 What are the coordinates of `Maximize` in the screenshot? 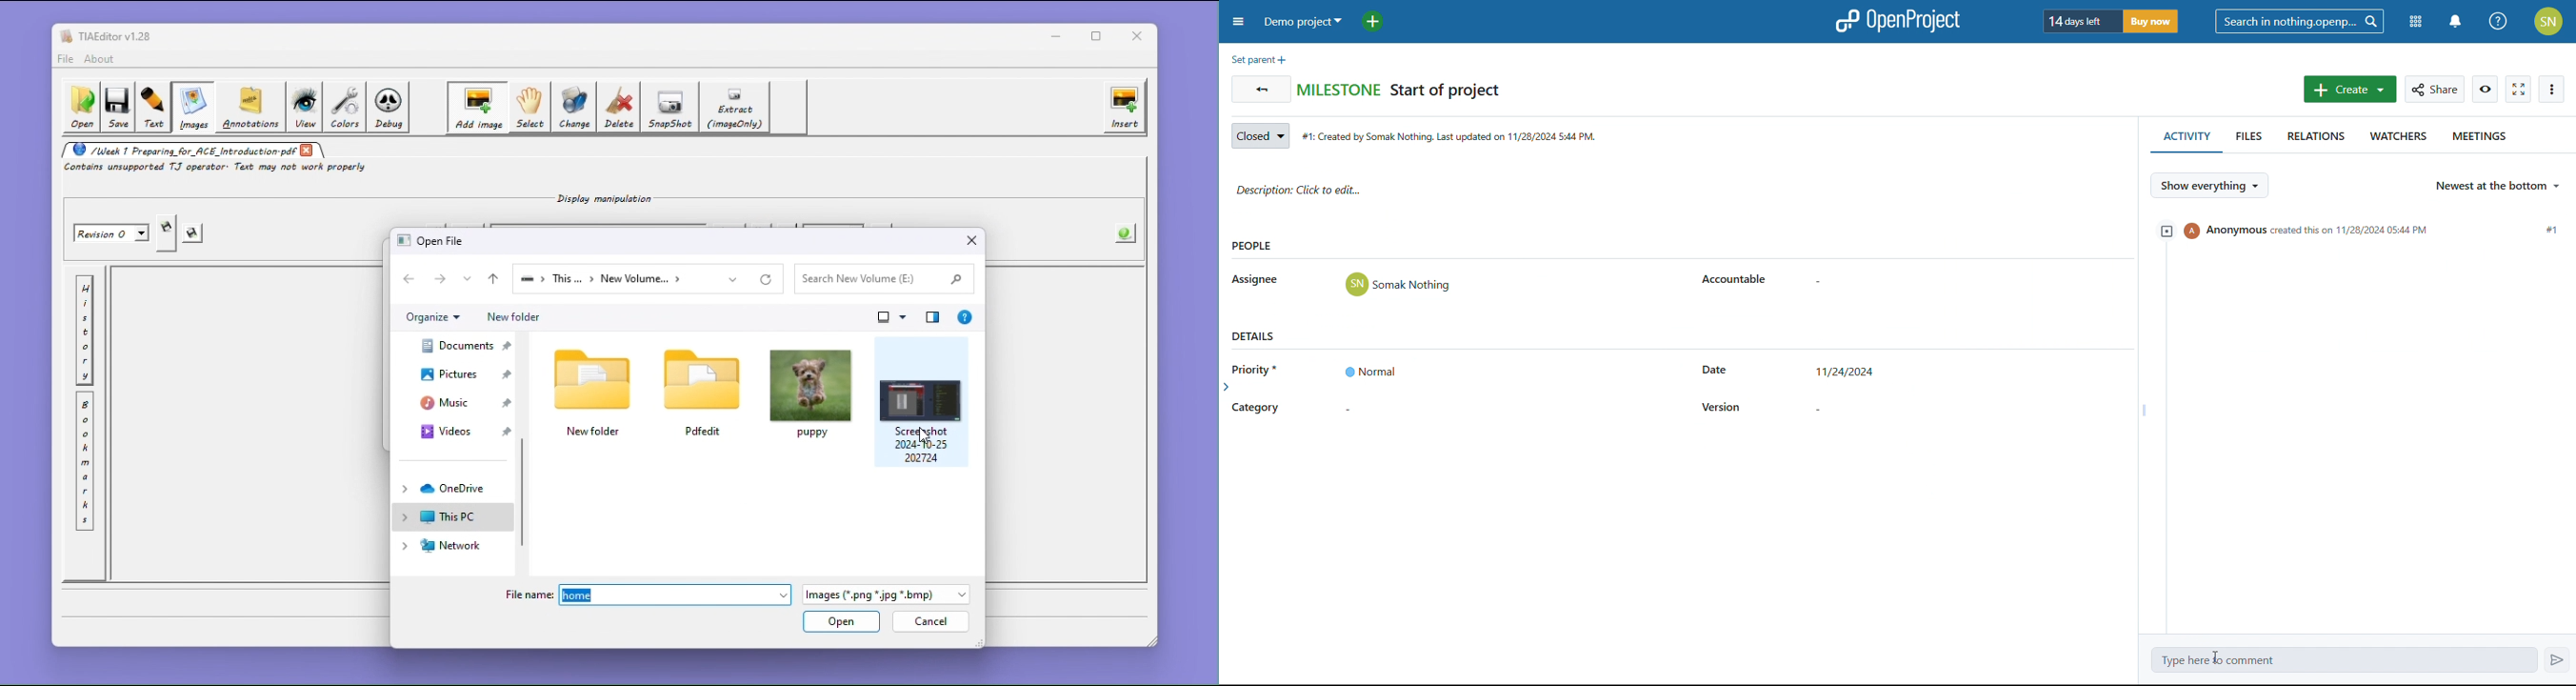 It's located at (1100, 36).